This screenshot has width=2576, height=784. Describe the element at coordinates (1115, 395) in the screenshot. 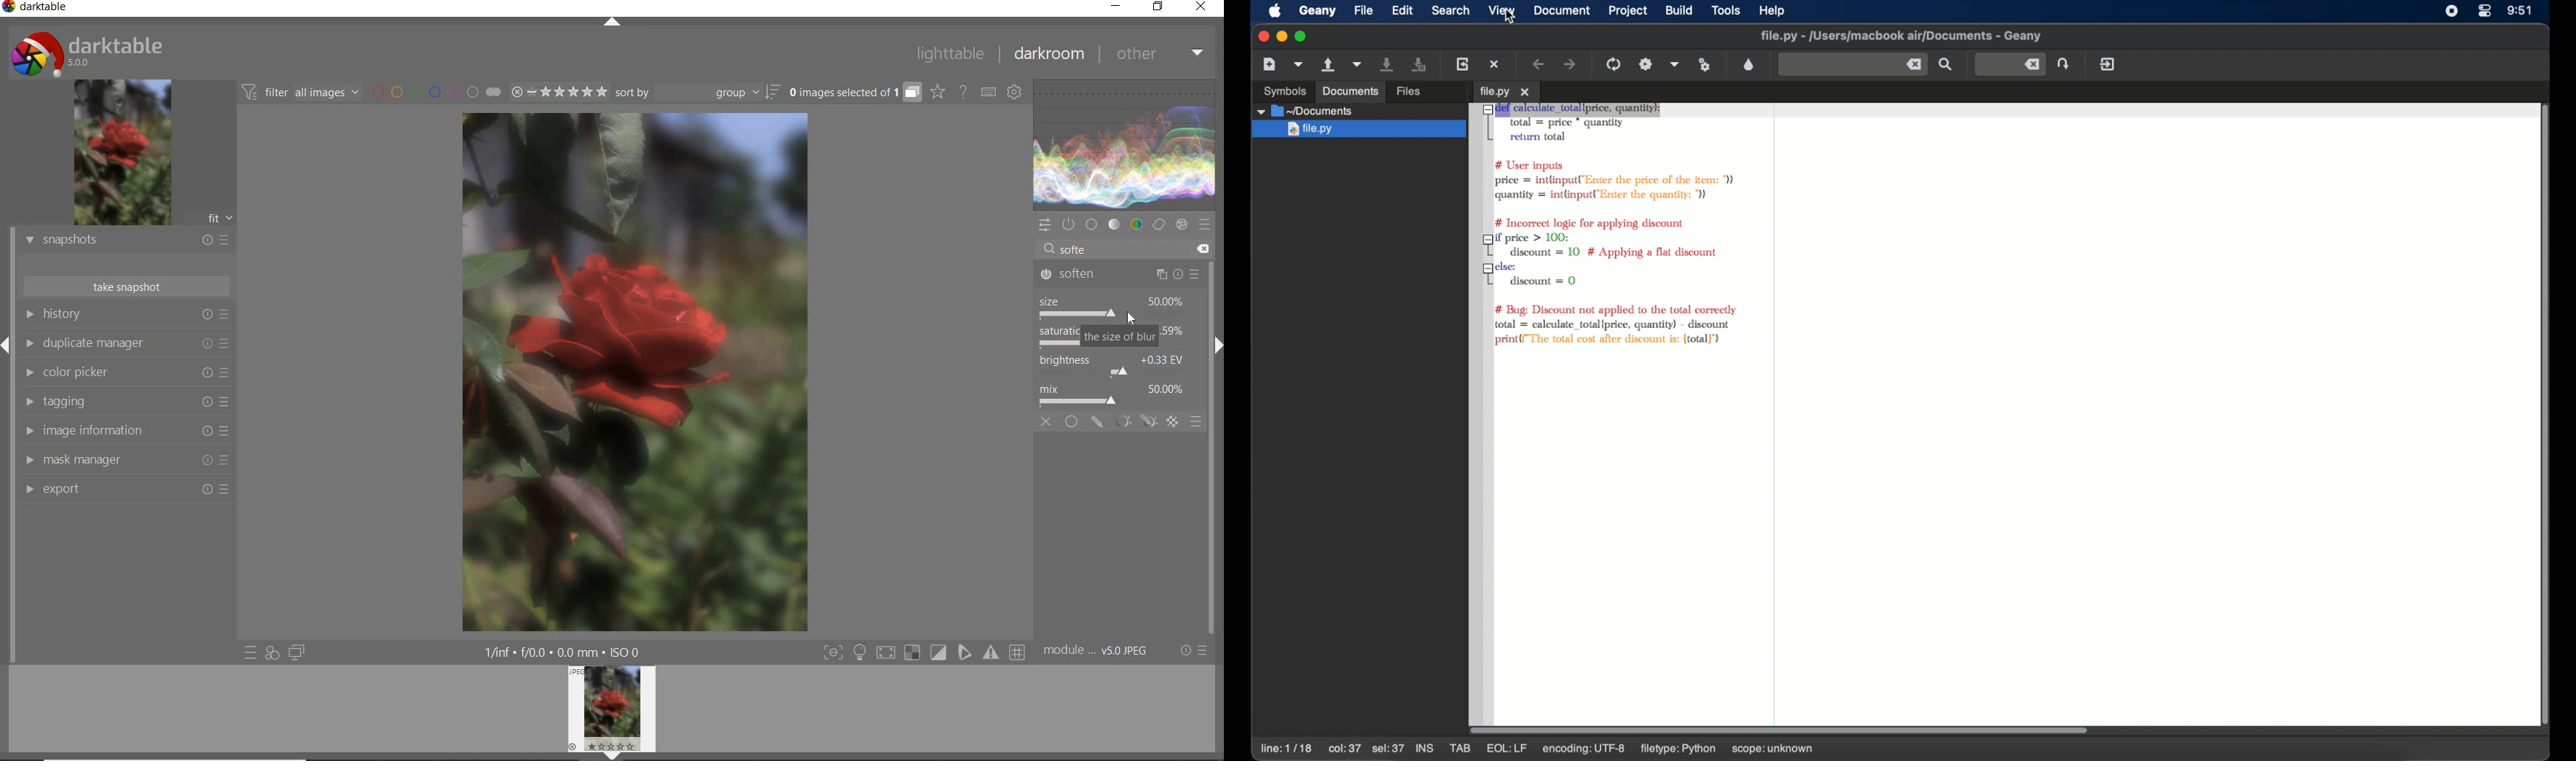

I see `mix` at that location.